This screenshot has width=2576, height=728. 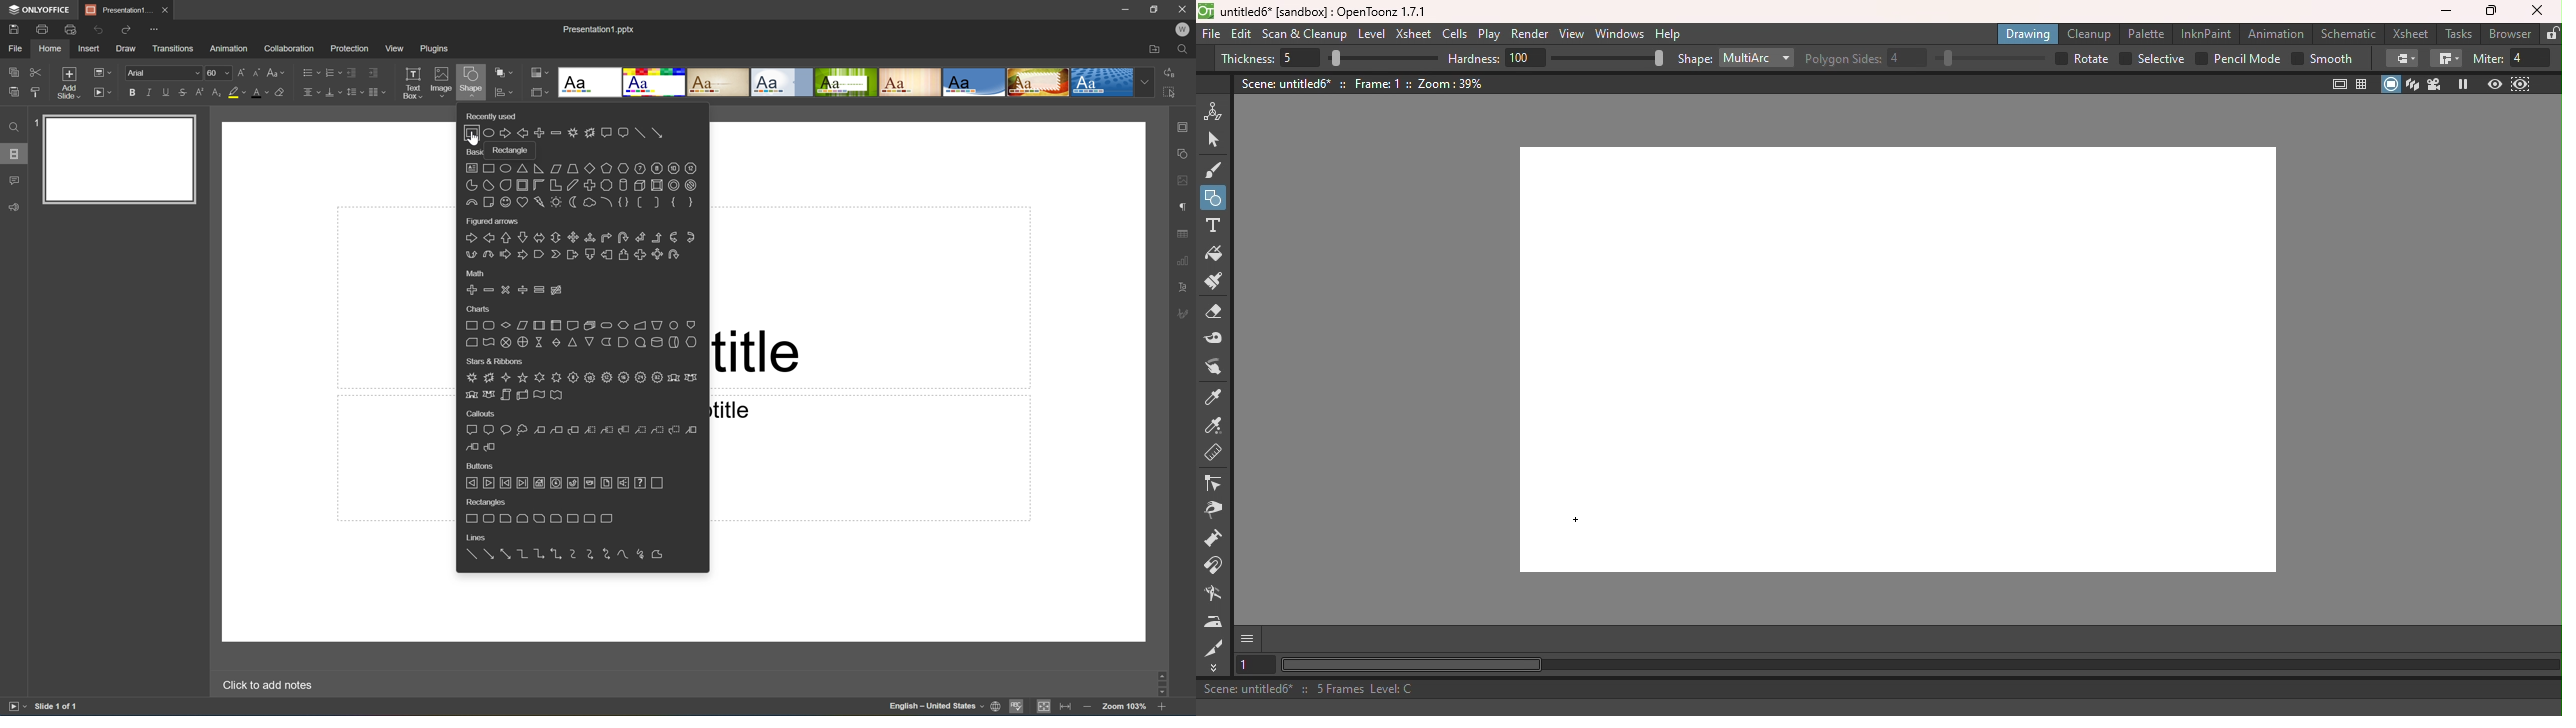 I want to click on Zoom 103%, so click(x=1124, y=706).